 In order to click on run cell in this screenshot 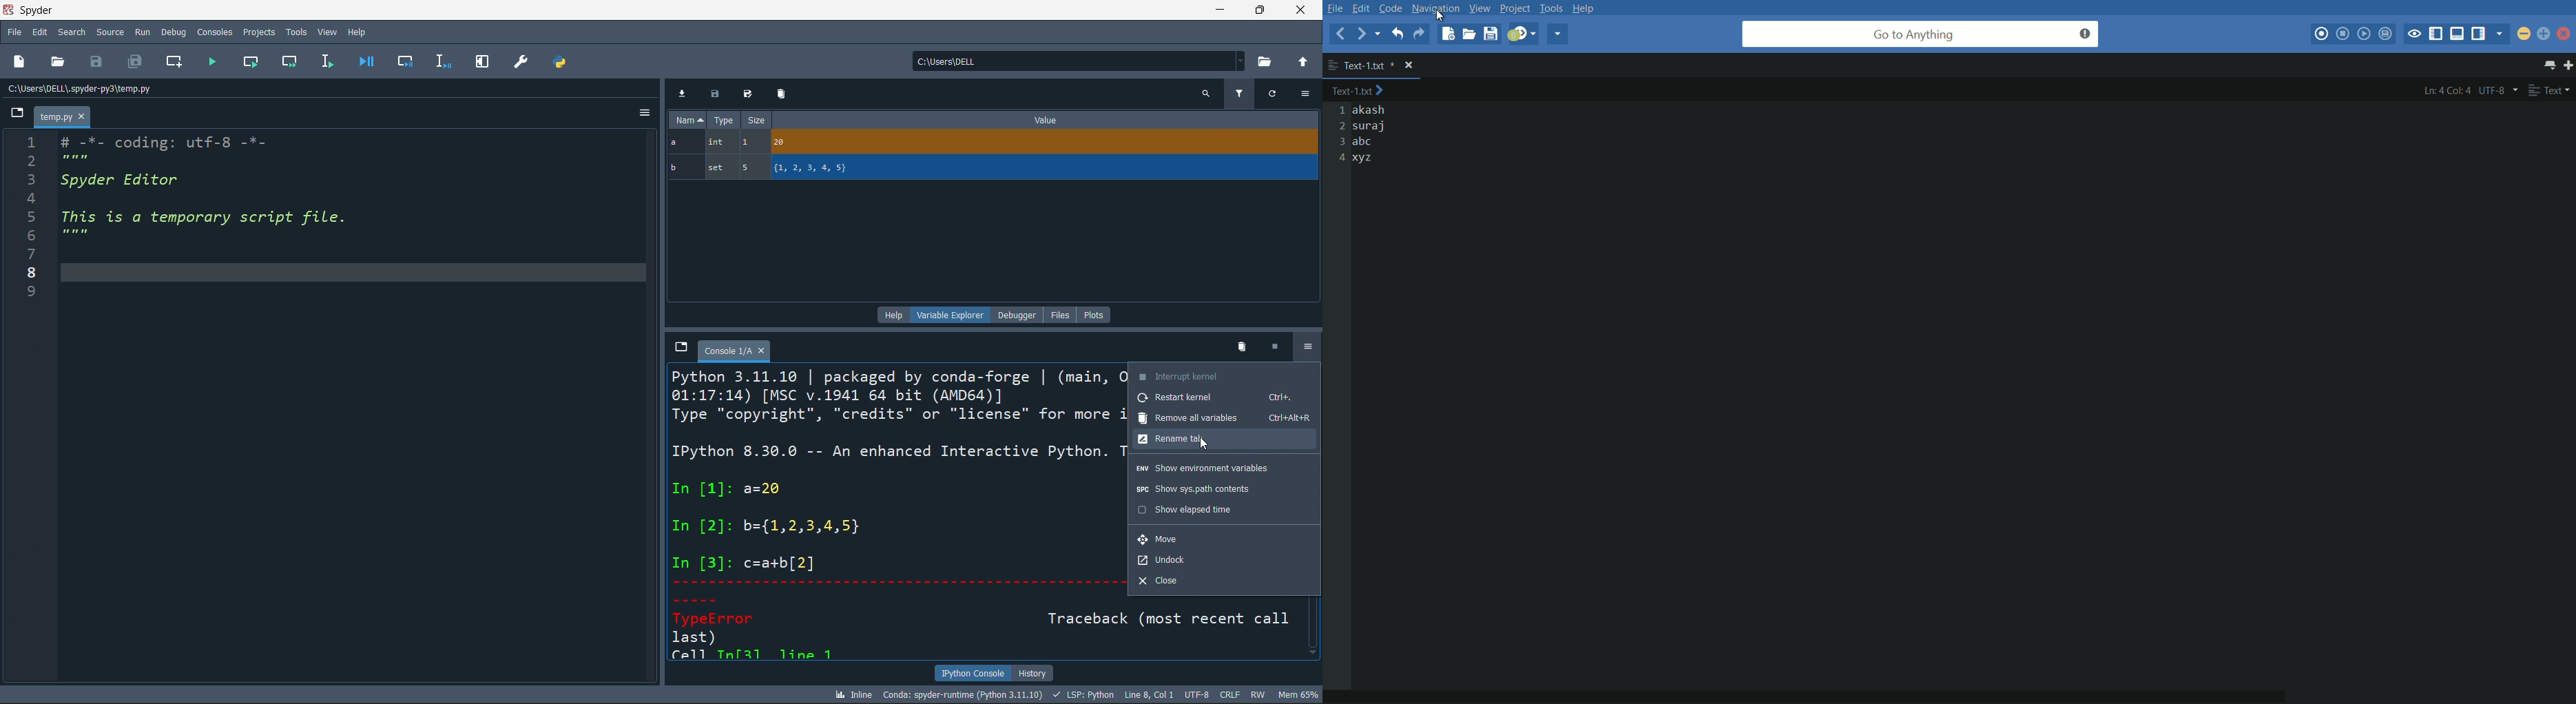, I will do `click(293, 63)`.